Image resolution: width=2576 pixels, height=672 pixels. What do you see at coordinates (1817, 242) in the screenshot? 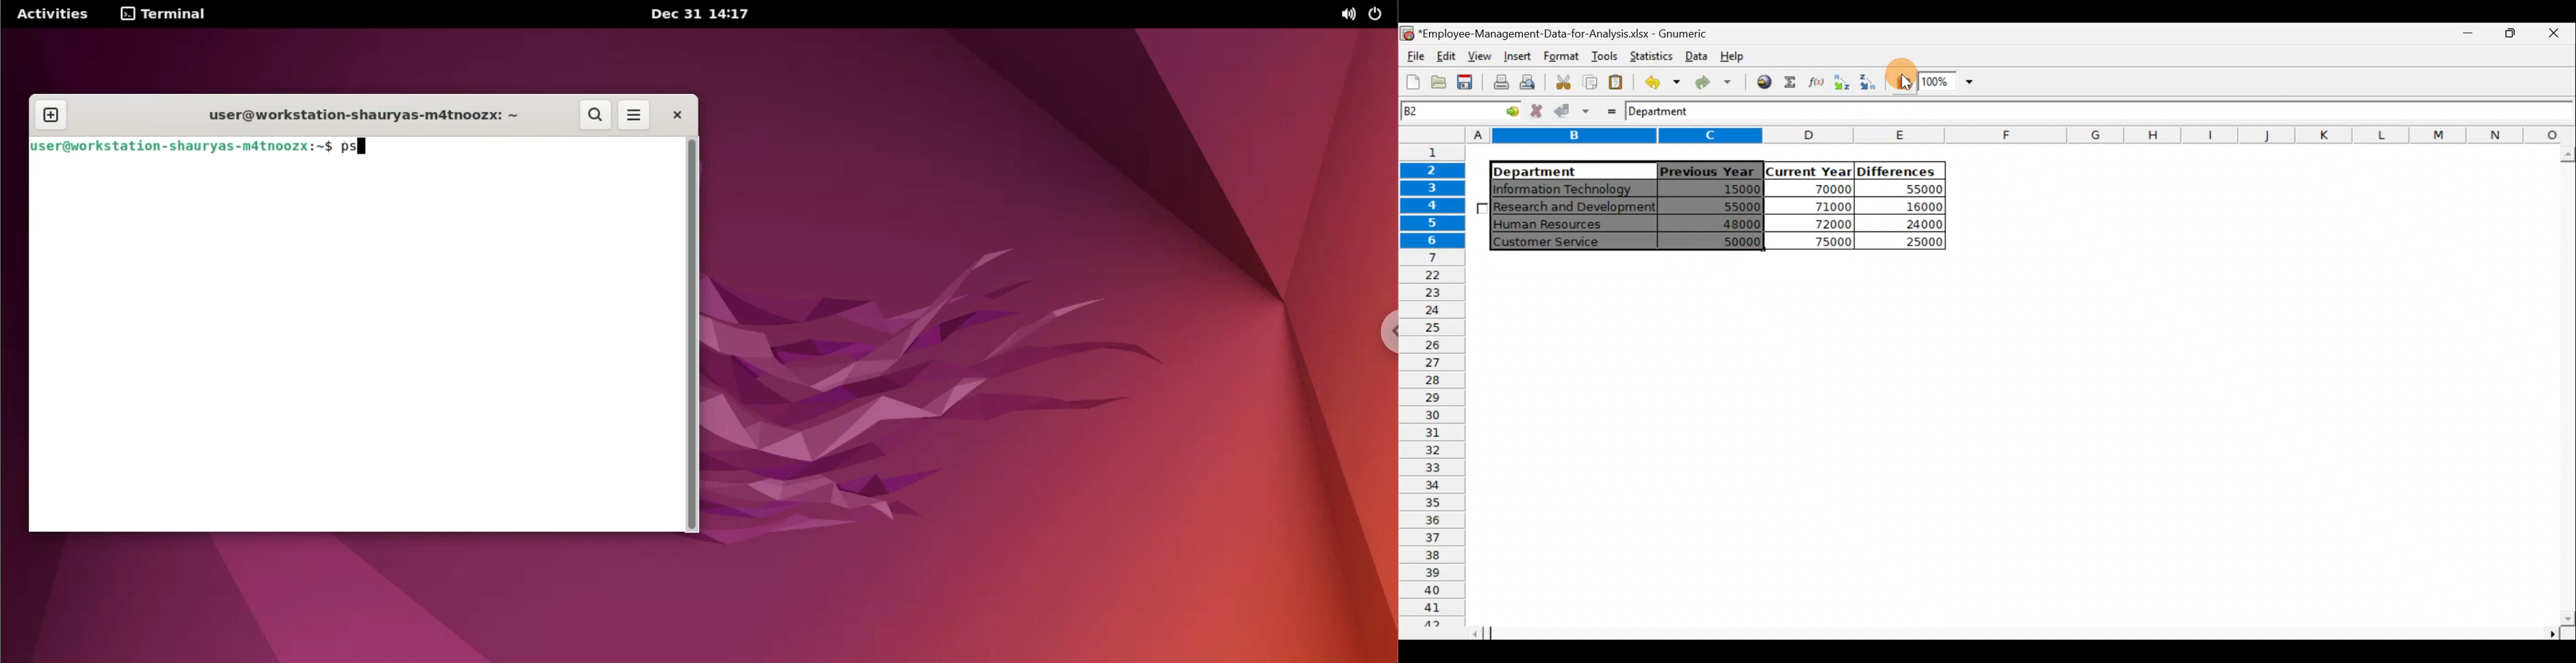
I see `75000` at bounding box center [1817, 242].